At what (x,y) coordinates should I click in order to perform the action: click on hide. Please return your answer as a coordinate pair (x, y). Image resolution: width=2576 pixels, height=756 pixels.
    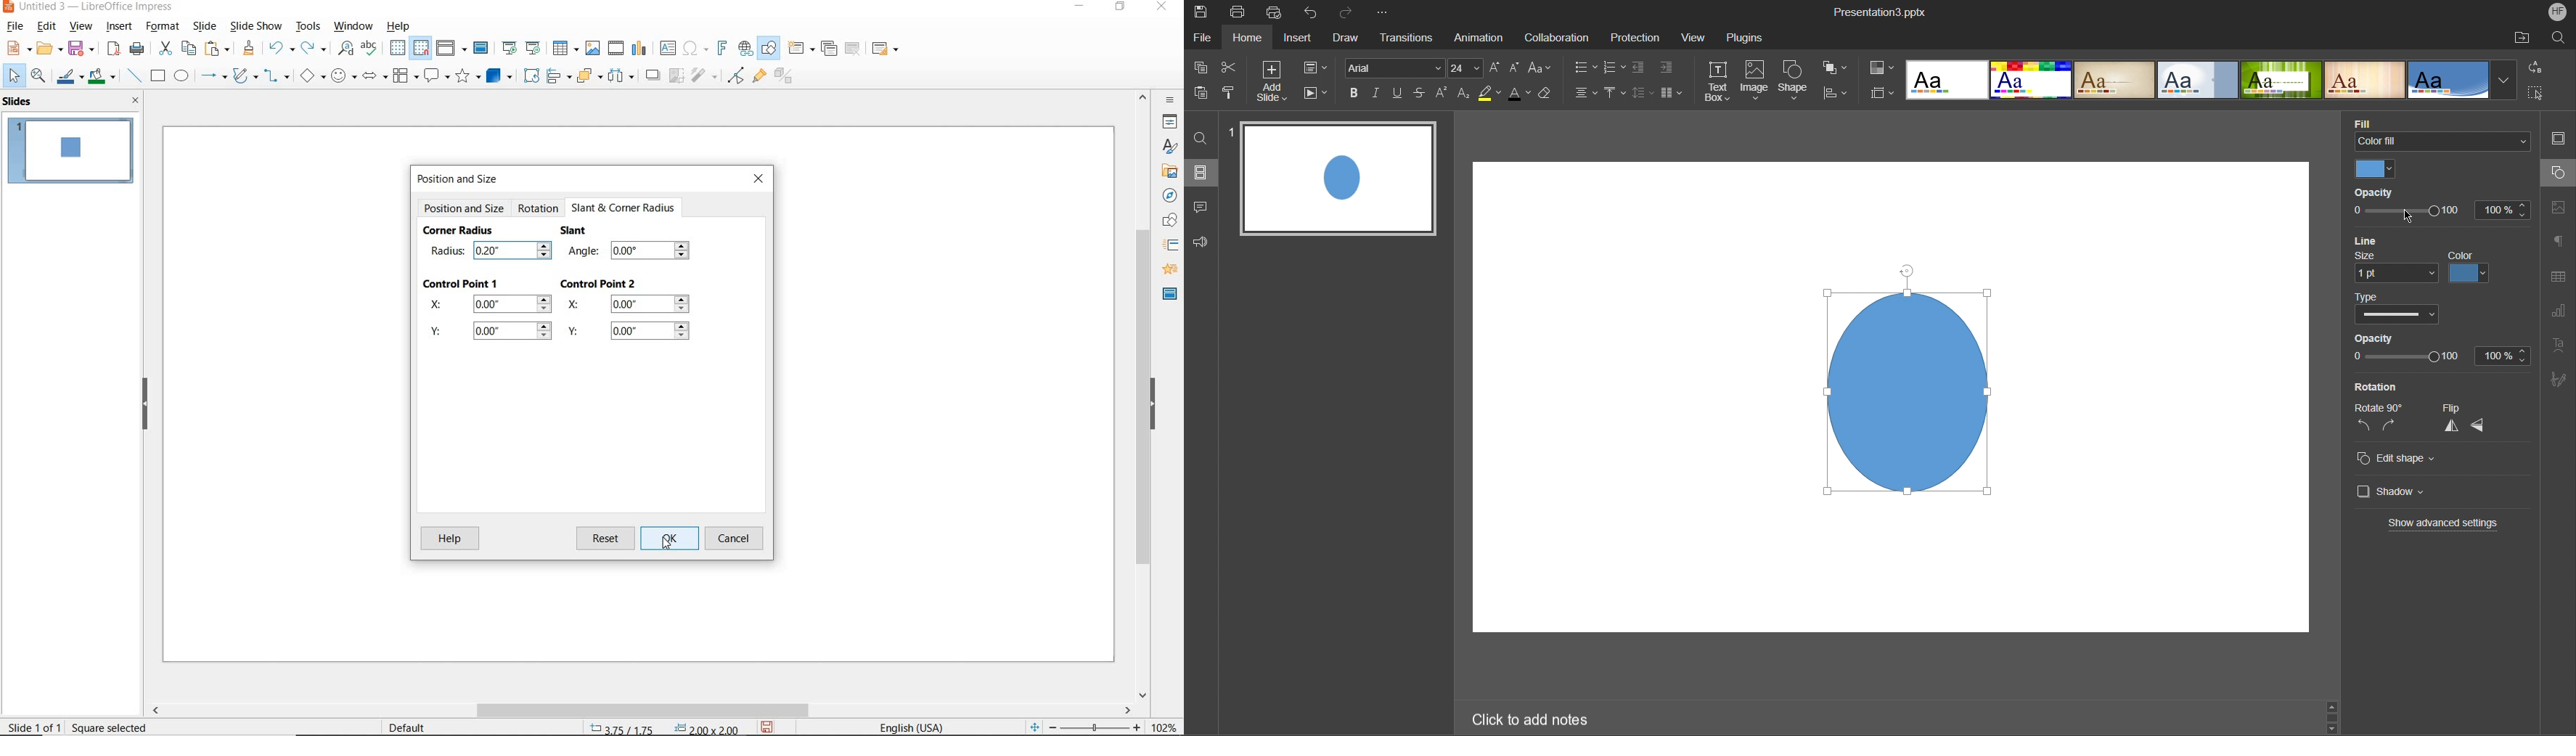
    Looking at the image, I should click on (1153, 405).